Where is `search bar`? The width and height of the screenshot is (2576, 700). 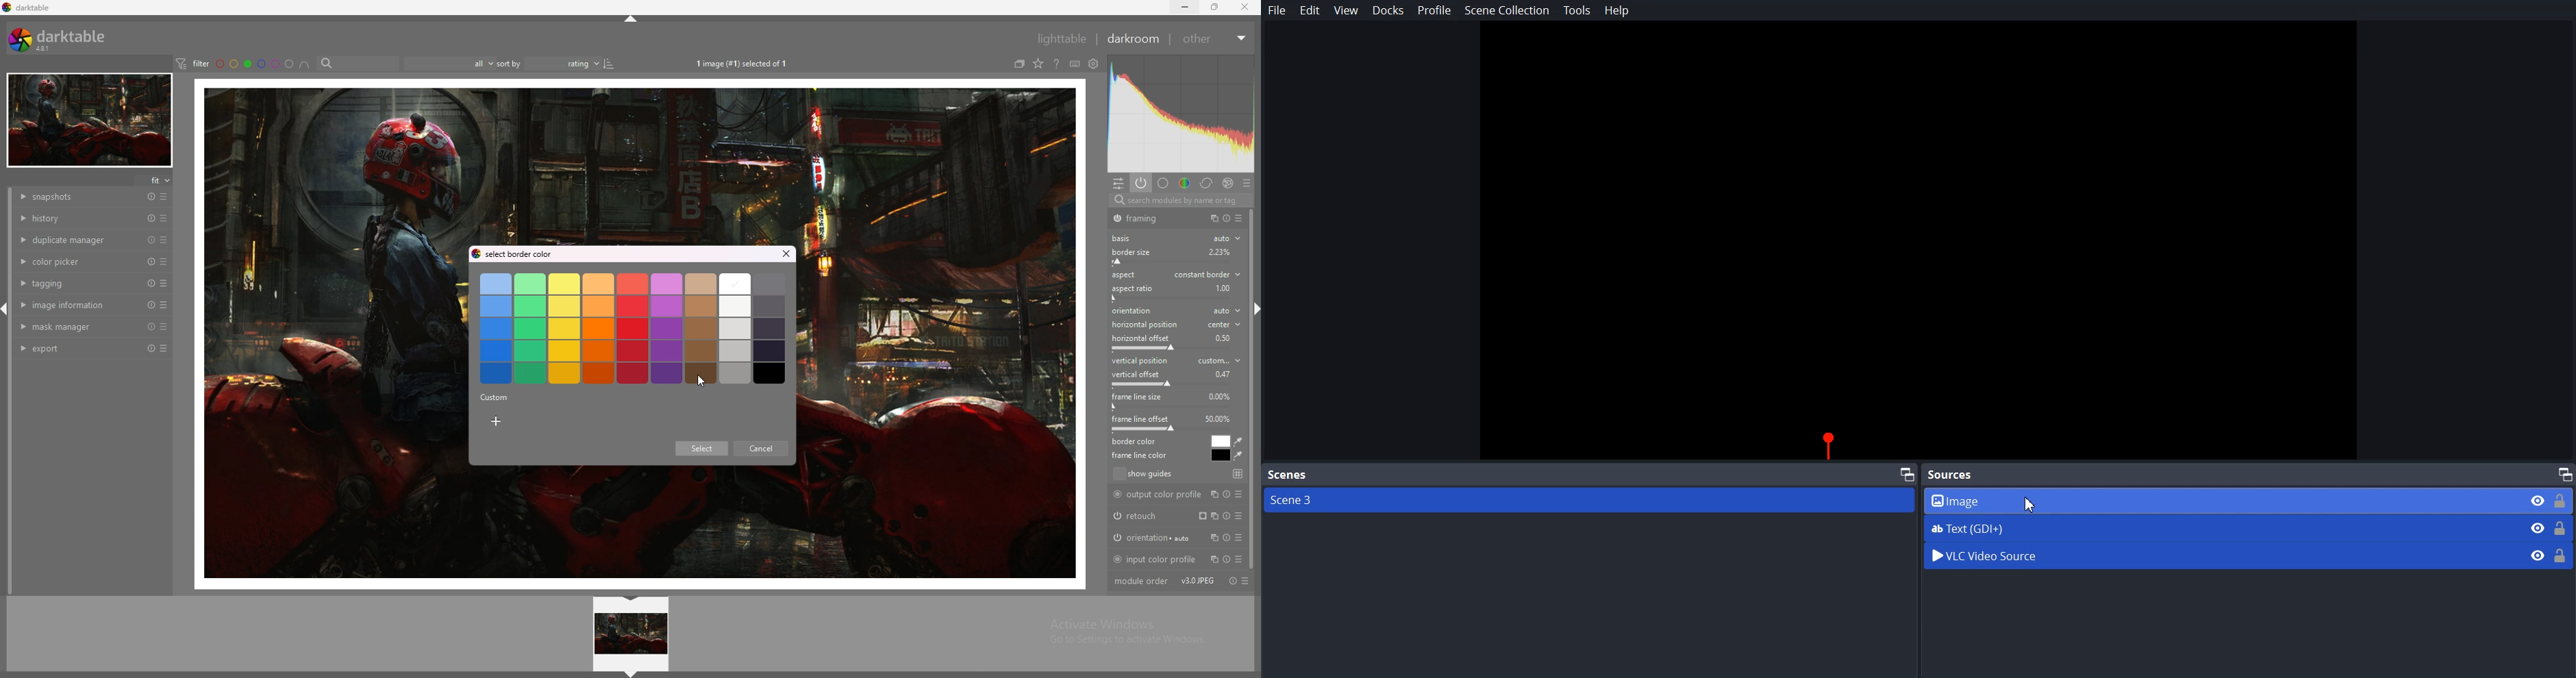 search bar is located at coordinates (357, 62).